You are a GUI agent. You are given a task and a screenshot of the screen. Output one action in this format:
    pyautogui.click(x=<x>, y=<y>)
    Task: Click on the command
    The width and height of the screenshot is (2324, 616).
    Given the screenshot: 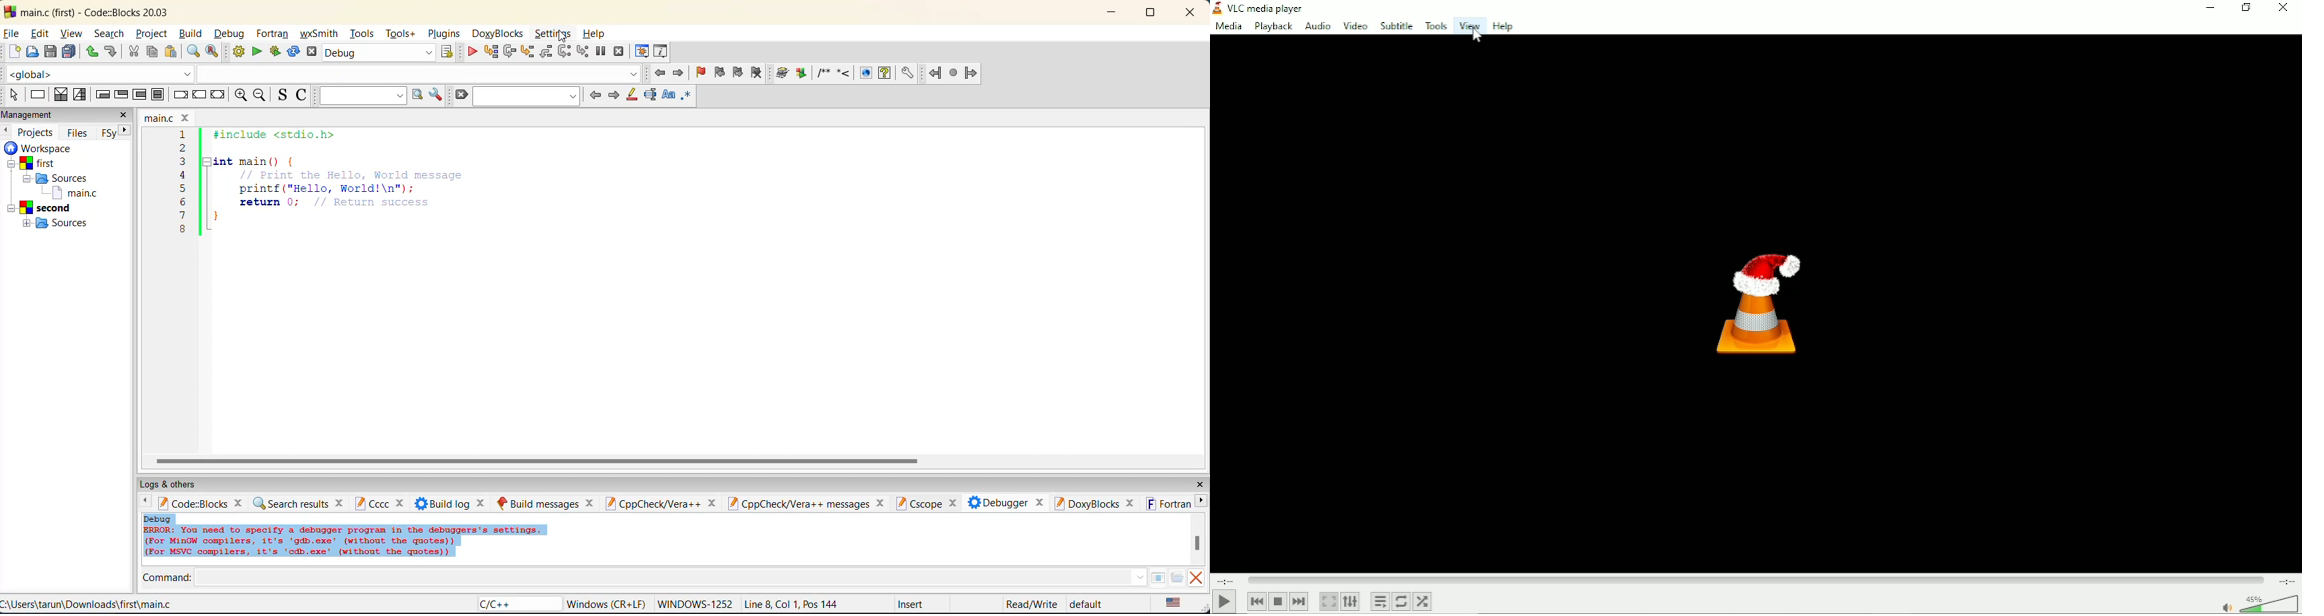 What is the action you would take?
    pyautogui.click(x=658, y=578)
    